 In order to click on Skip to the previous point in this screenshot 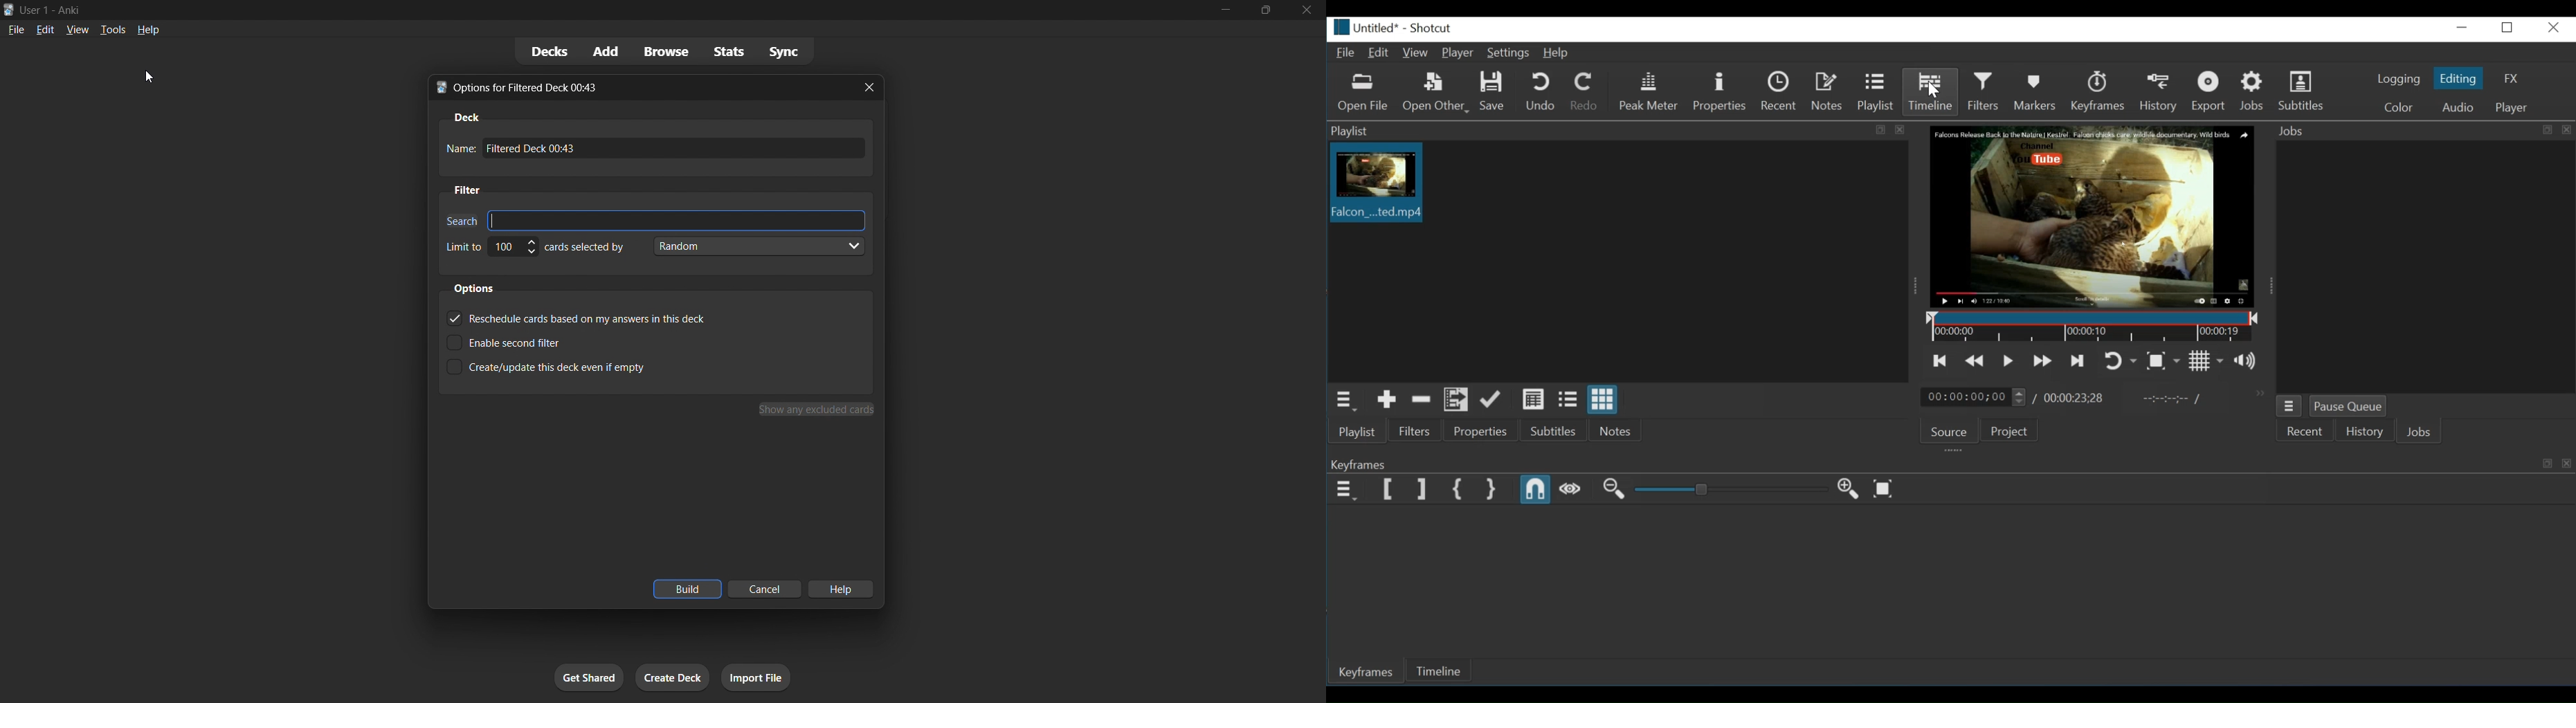, I will do `click(1941, 361)`.